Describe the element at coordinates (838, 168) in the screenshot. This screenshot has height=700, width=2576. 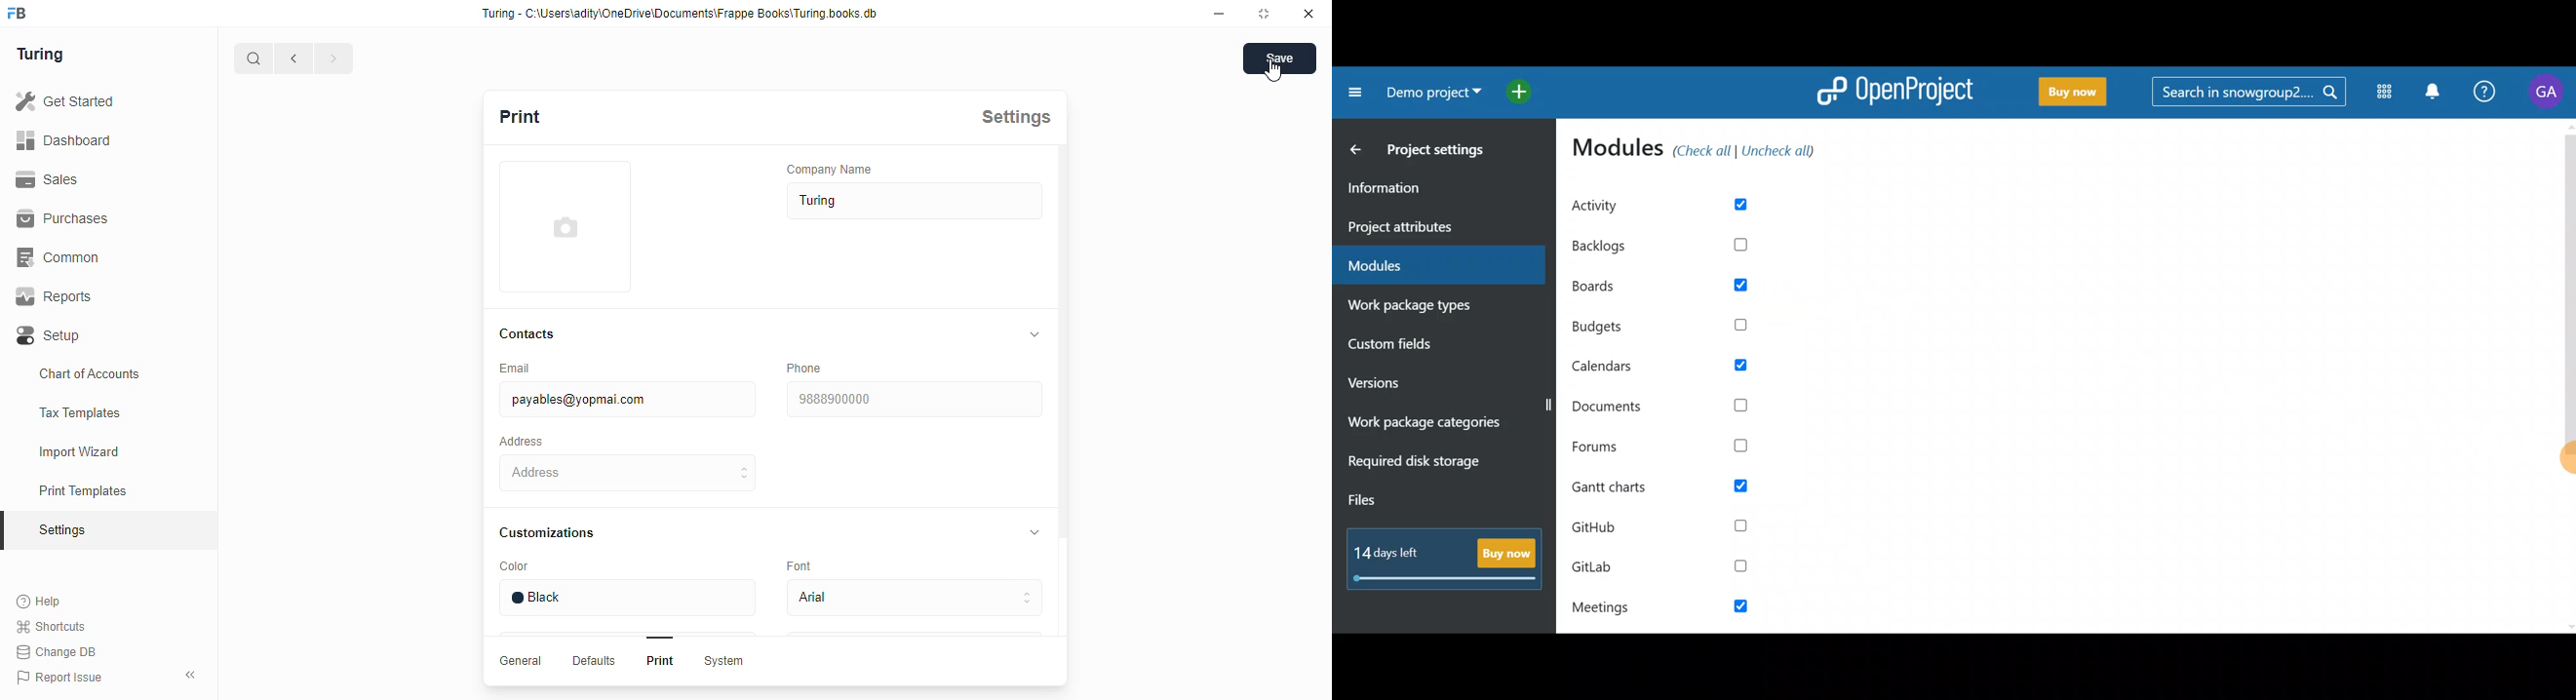
I see `‘Company Name` at that location.